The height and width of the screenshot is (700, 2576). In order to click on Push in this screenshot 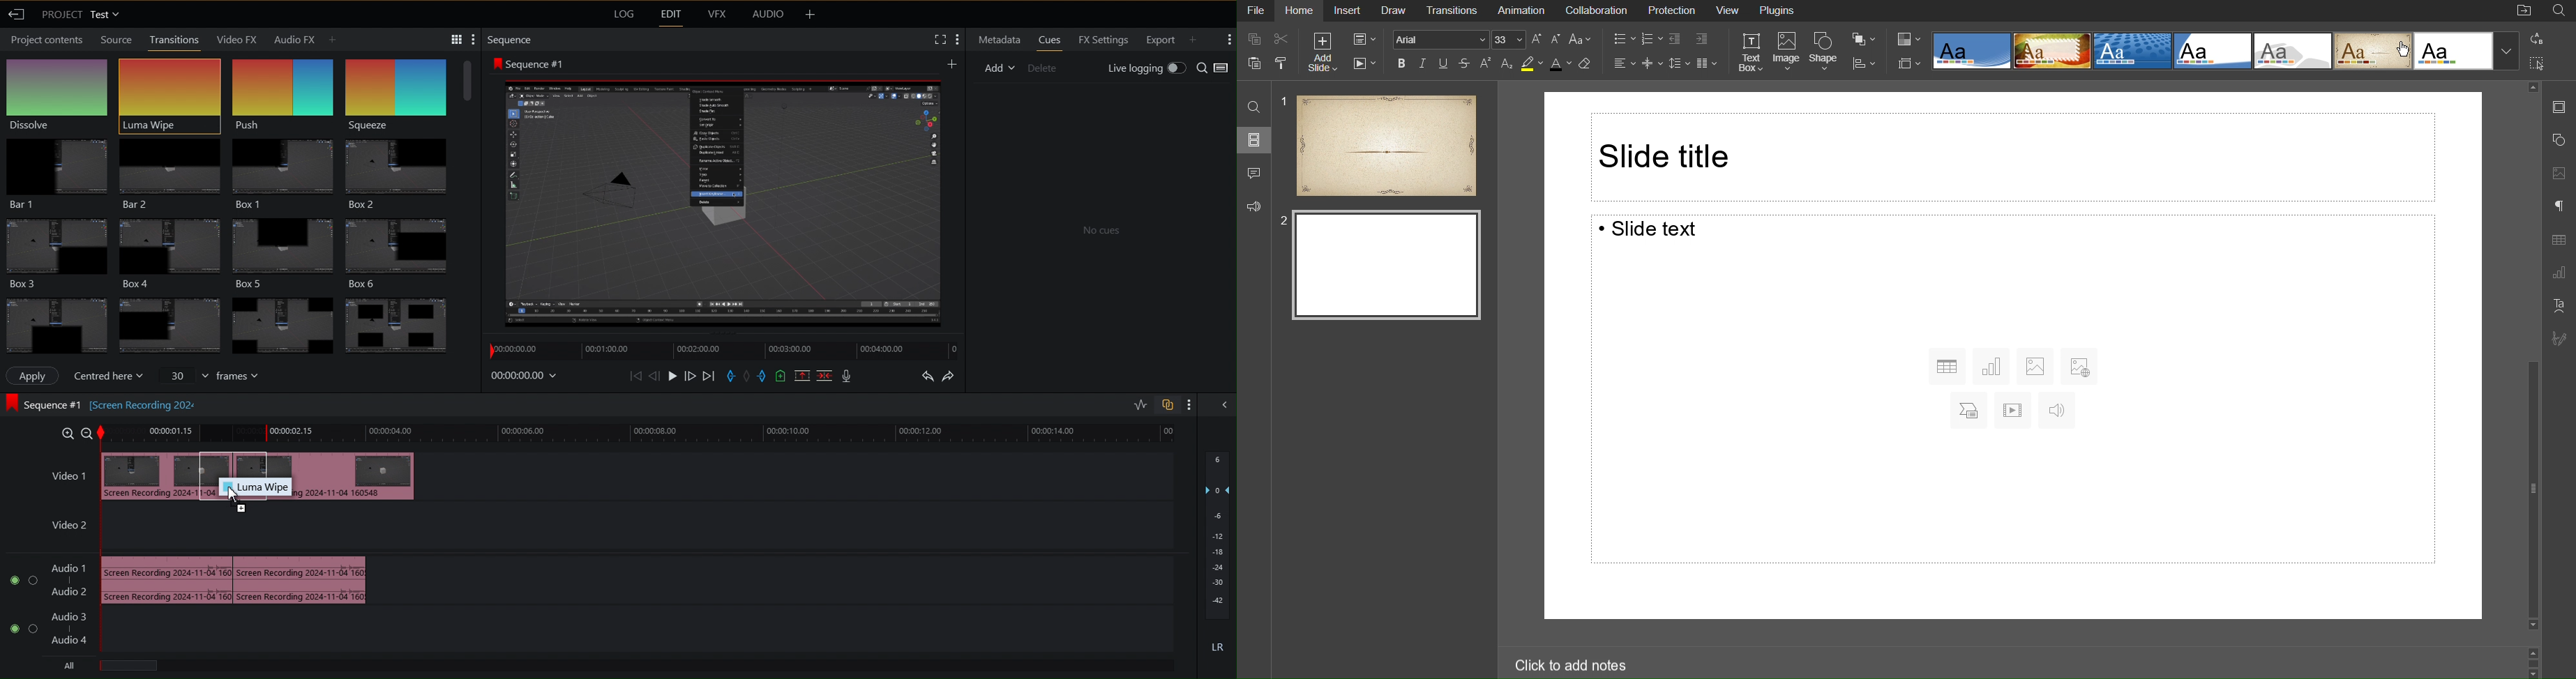, I will do `click(284, 89)`.